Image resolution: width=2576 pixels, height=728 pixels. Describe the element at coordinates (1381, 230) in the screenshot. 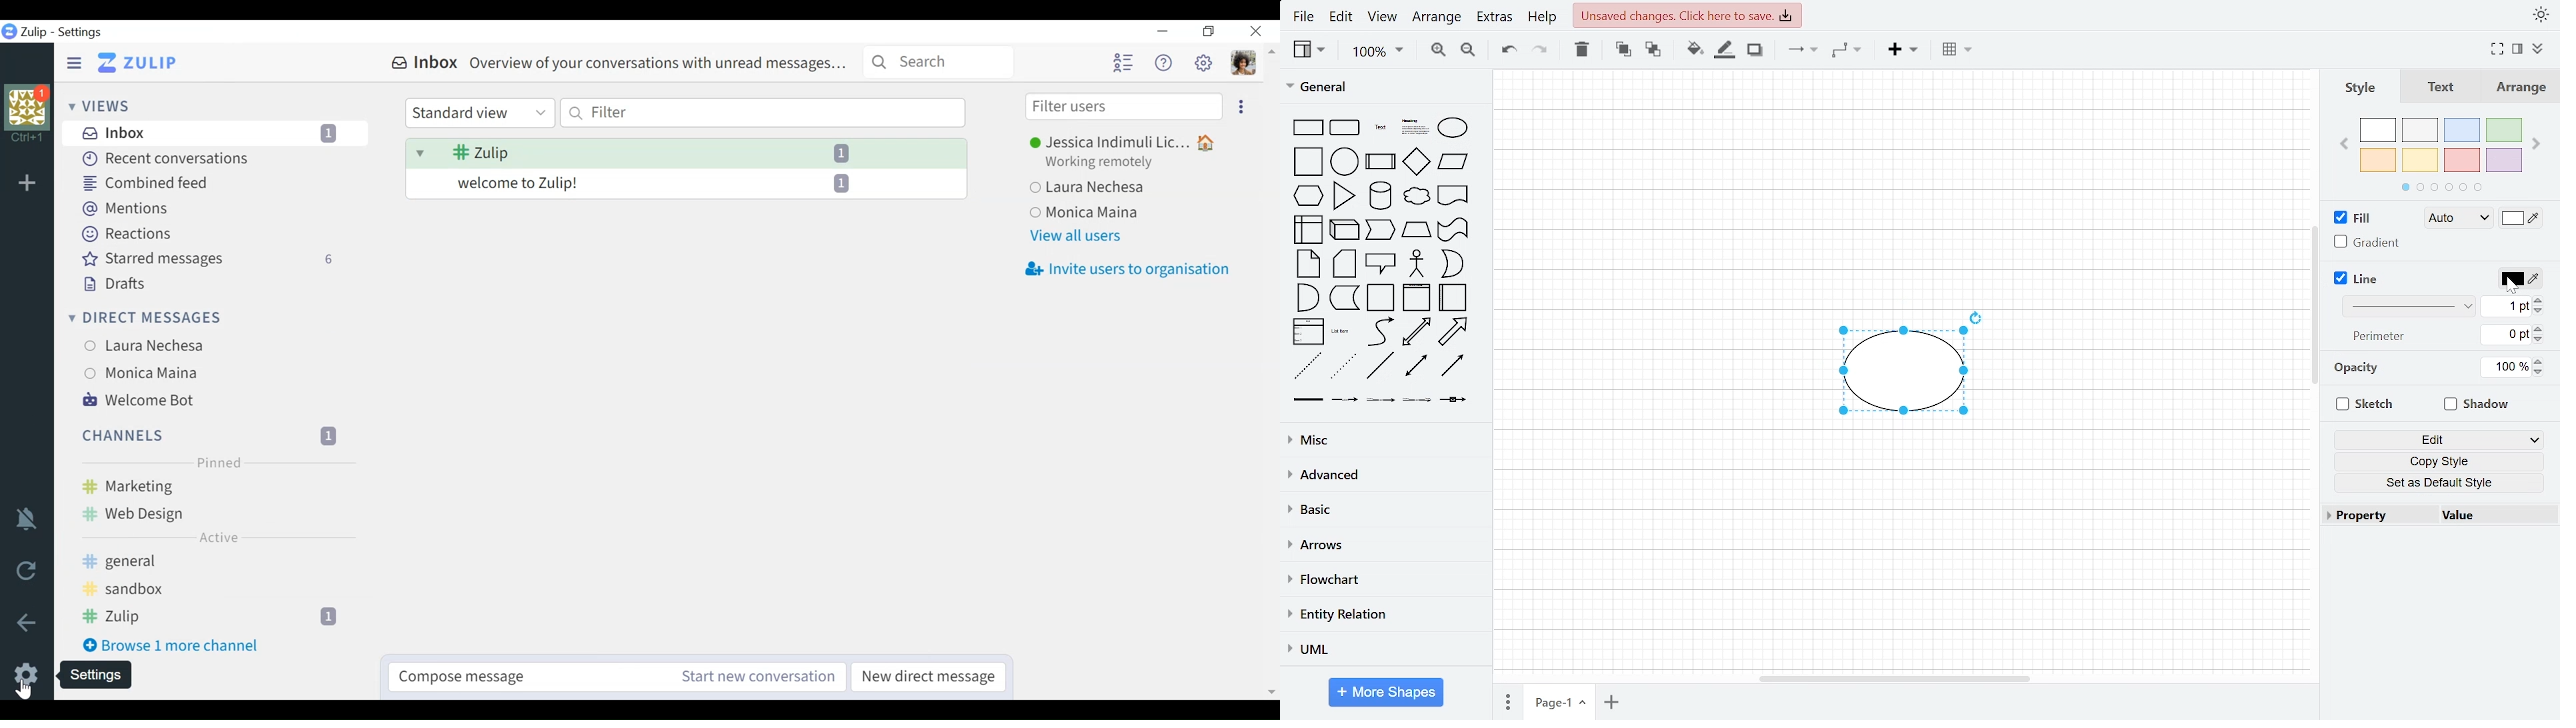

I see `step` at that location.